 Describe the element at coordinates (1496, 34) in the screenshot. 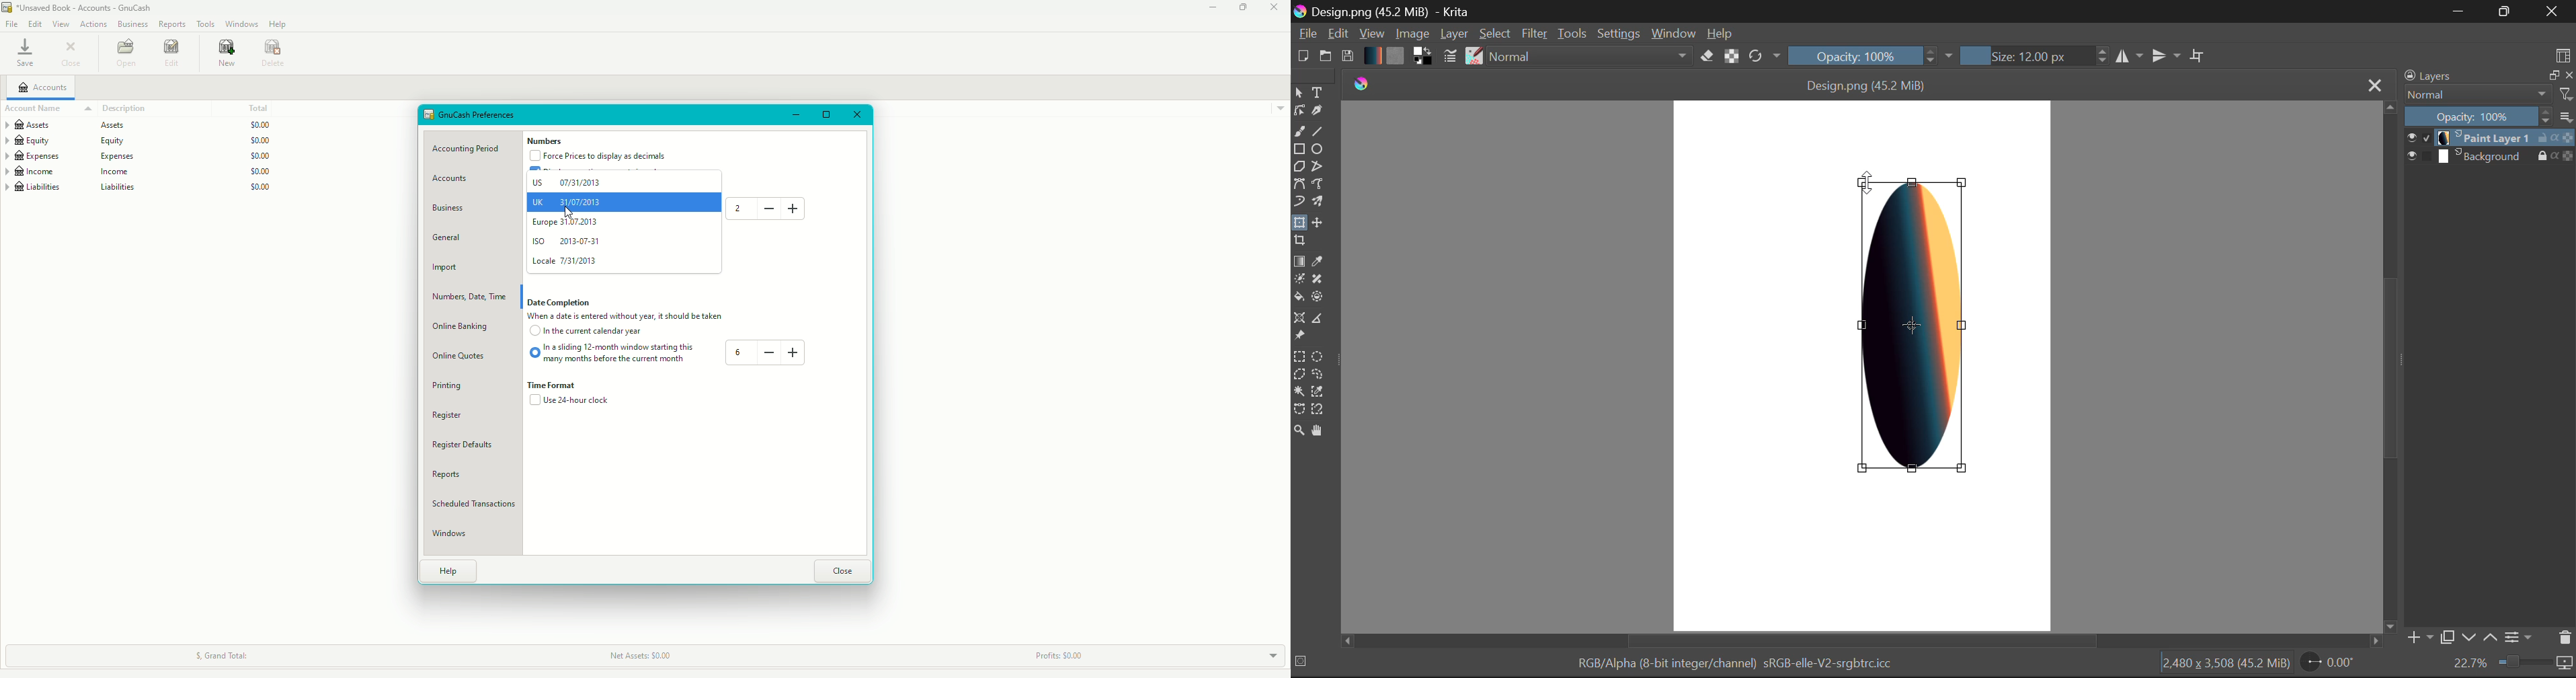

I see `Select` at that location.